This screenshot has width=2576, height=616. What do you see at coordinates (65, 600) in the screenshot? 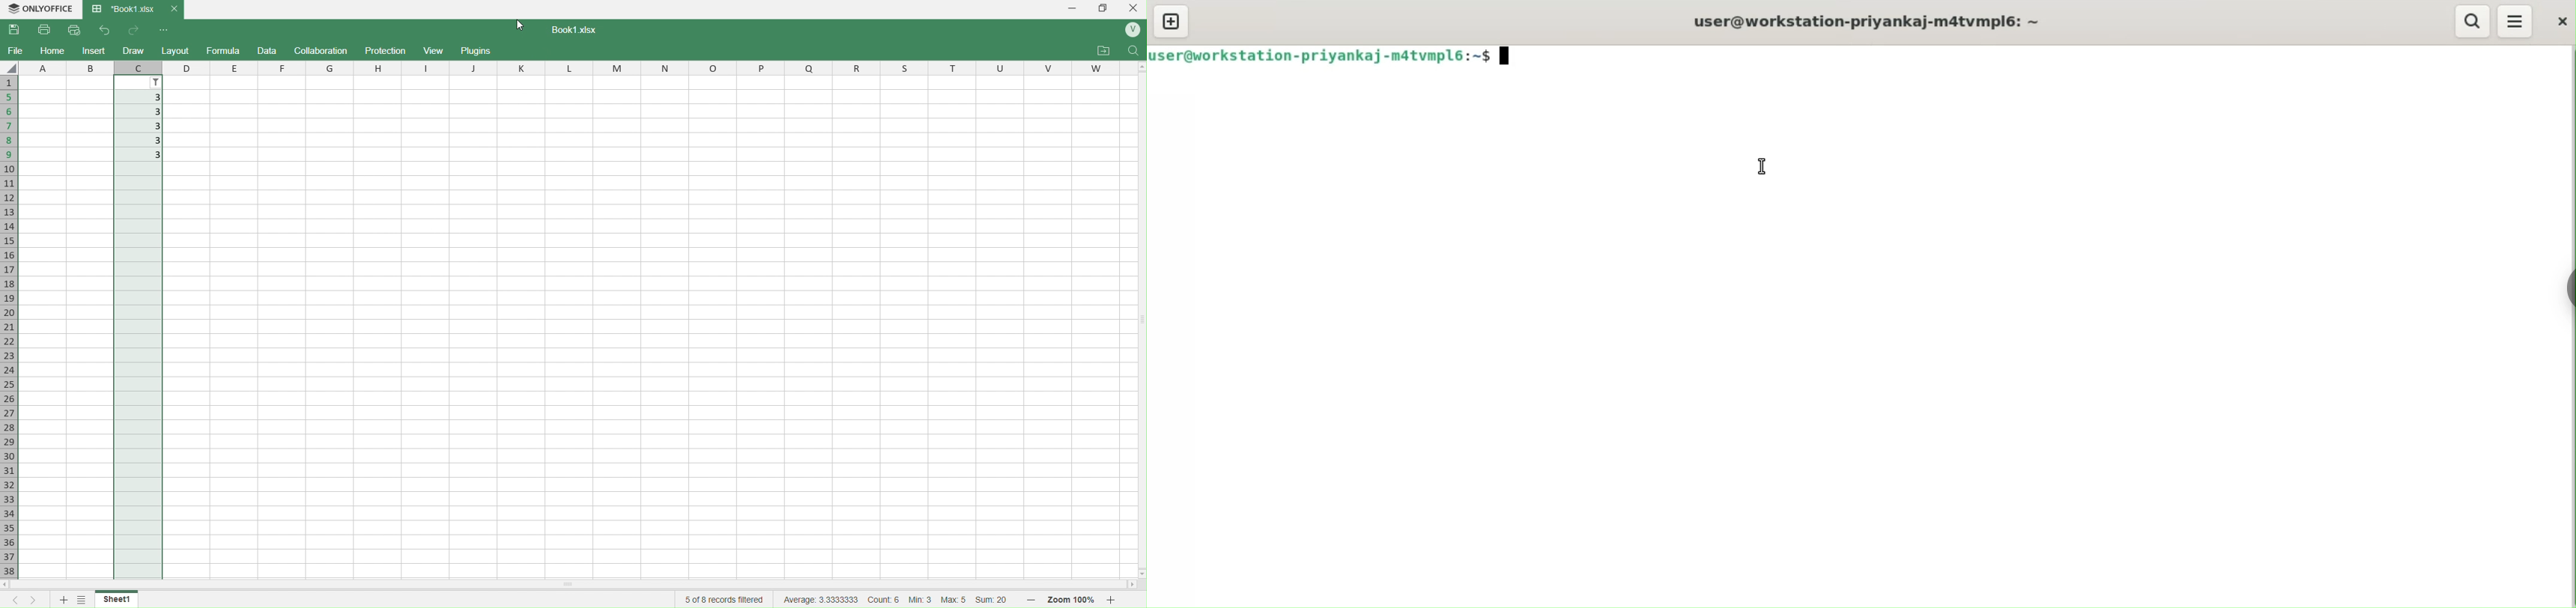
I see `new sheet` at bounding box center [65, 600].